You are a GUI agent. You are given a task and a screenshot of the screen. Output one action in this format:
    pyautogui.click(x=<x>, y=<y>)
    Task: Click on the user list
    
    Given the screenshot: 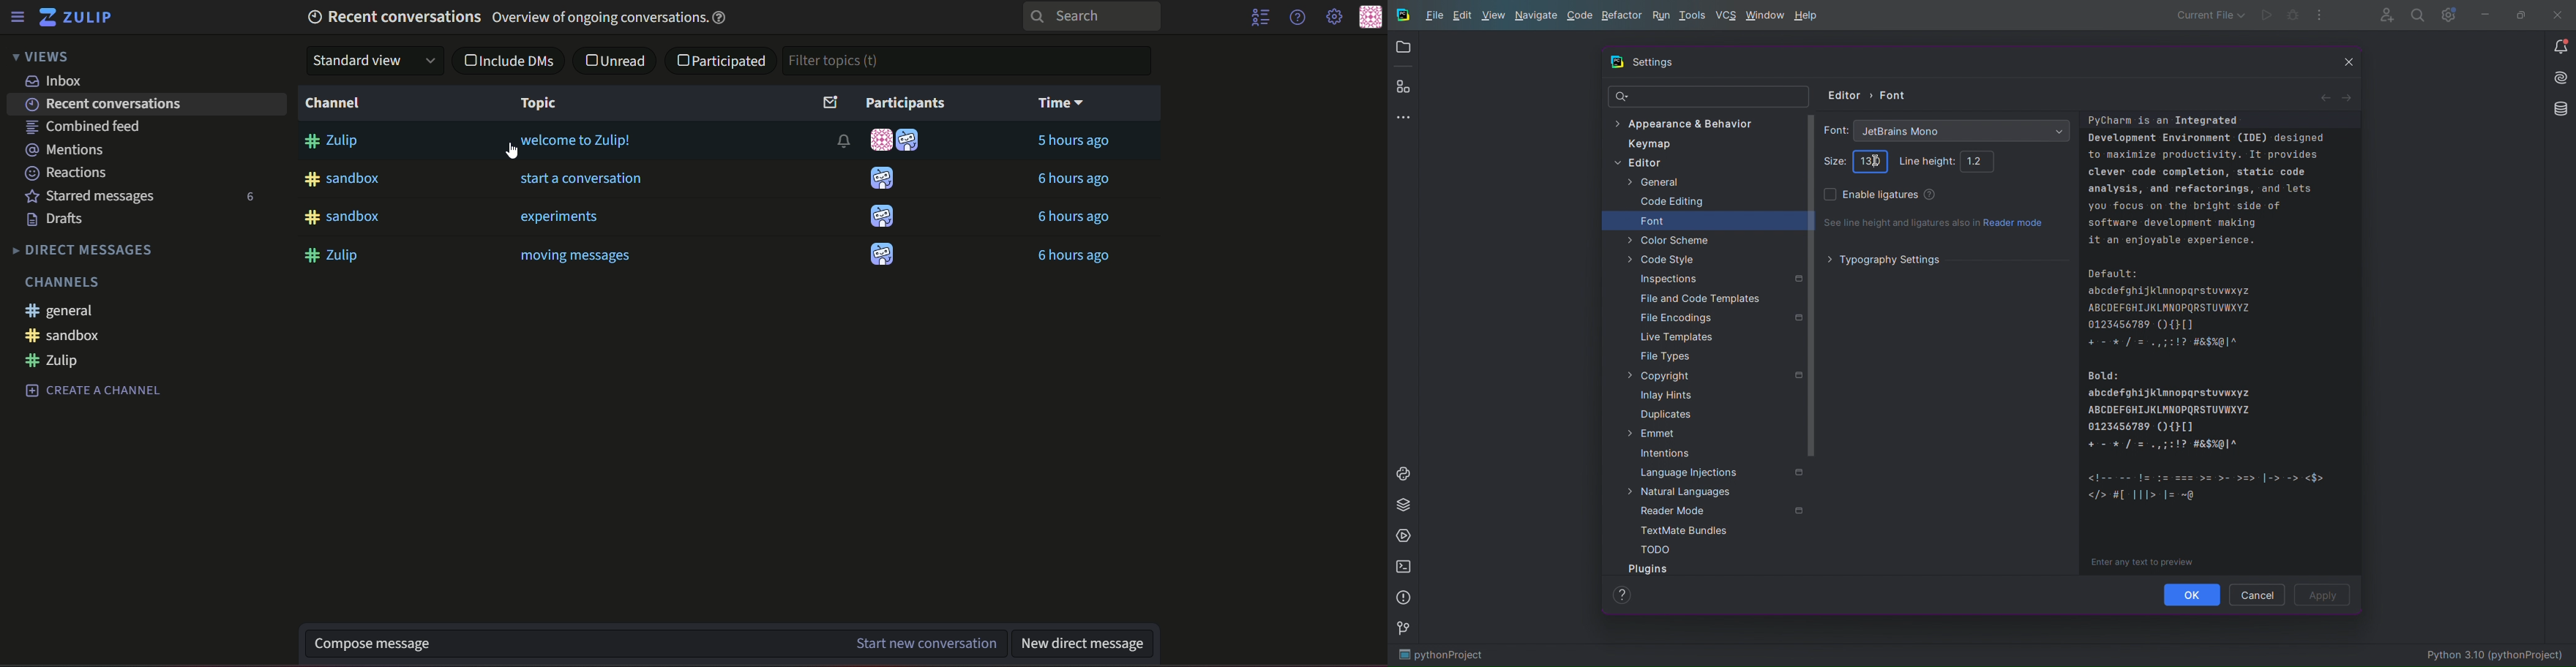 What is the action you would take?
    pyautogui.click(x=1261, y=18)
    